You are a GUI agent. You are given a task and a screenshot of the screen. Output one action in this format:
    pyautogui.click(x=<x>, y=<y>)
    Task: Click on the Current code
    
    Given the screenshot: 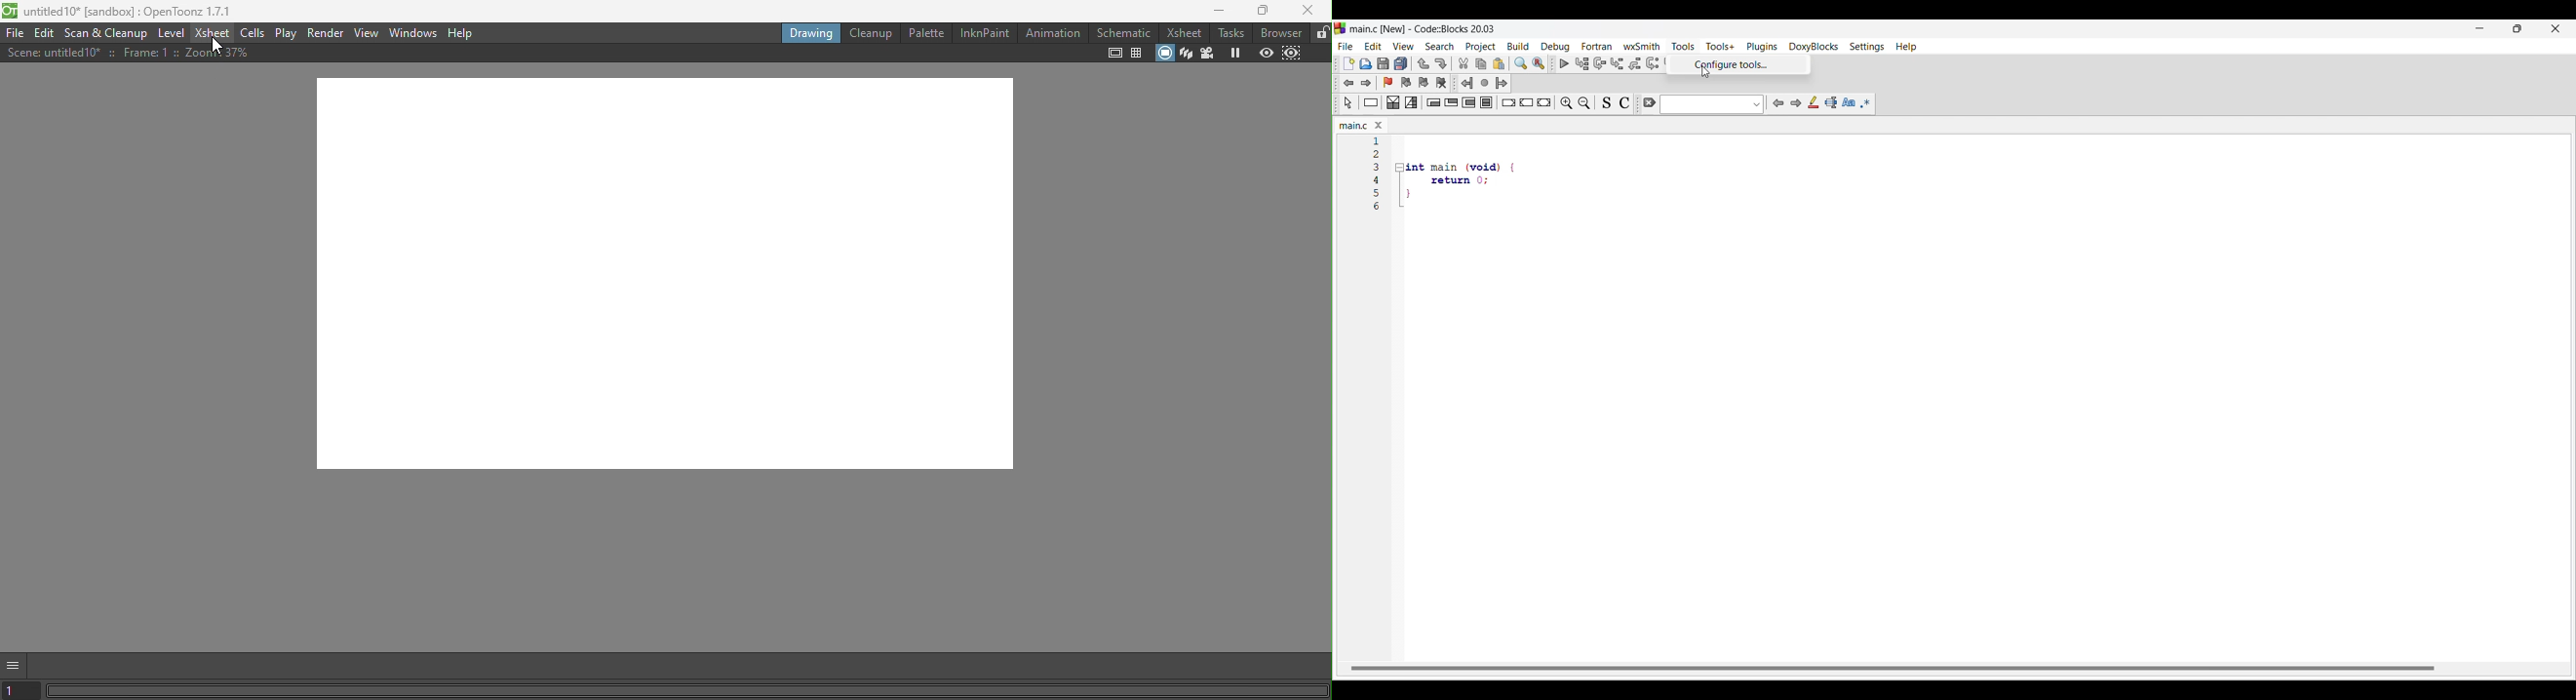 What is the action you would take?
    pyautogui.click(x=1446, y=175)
    